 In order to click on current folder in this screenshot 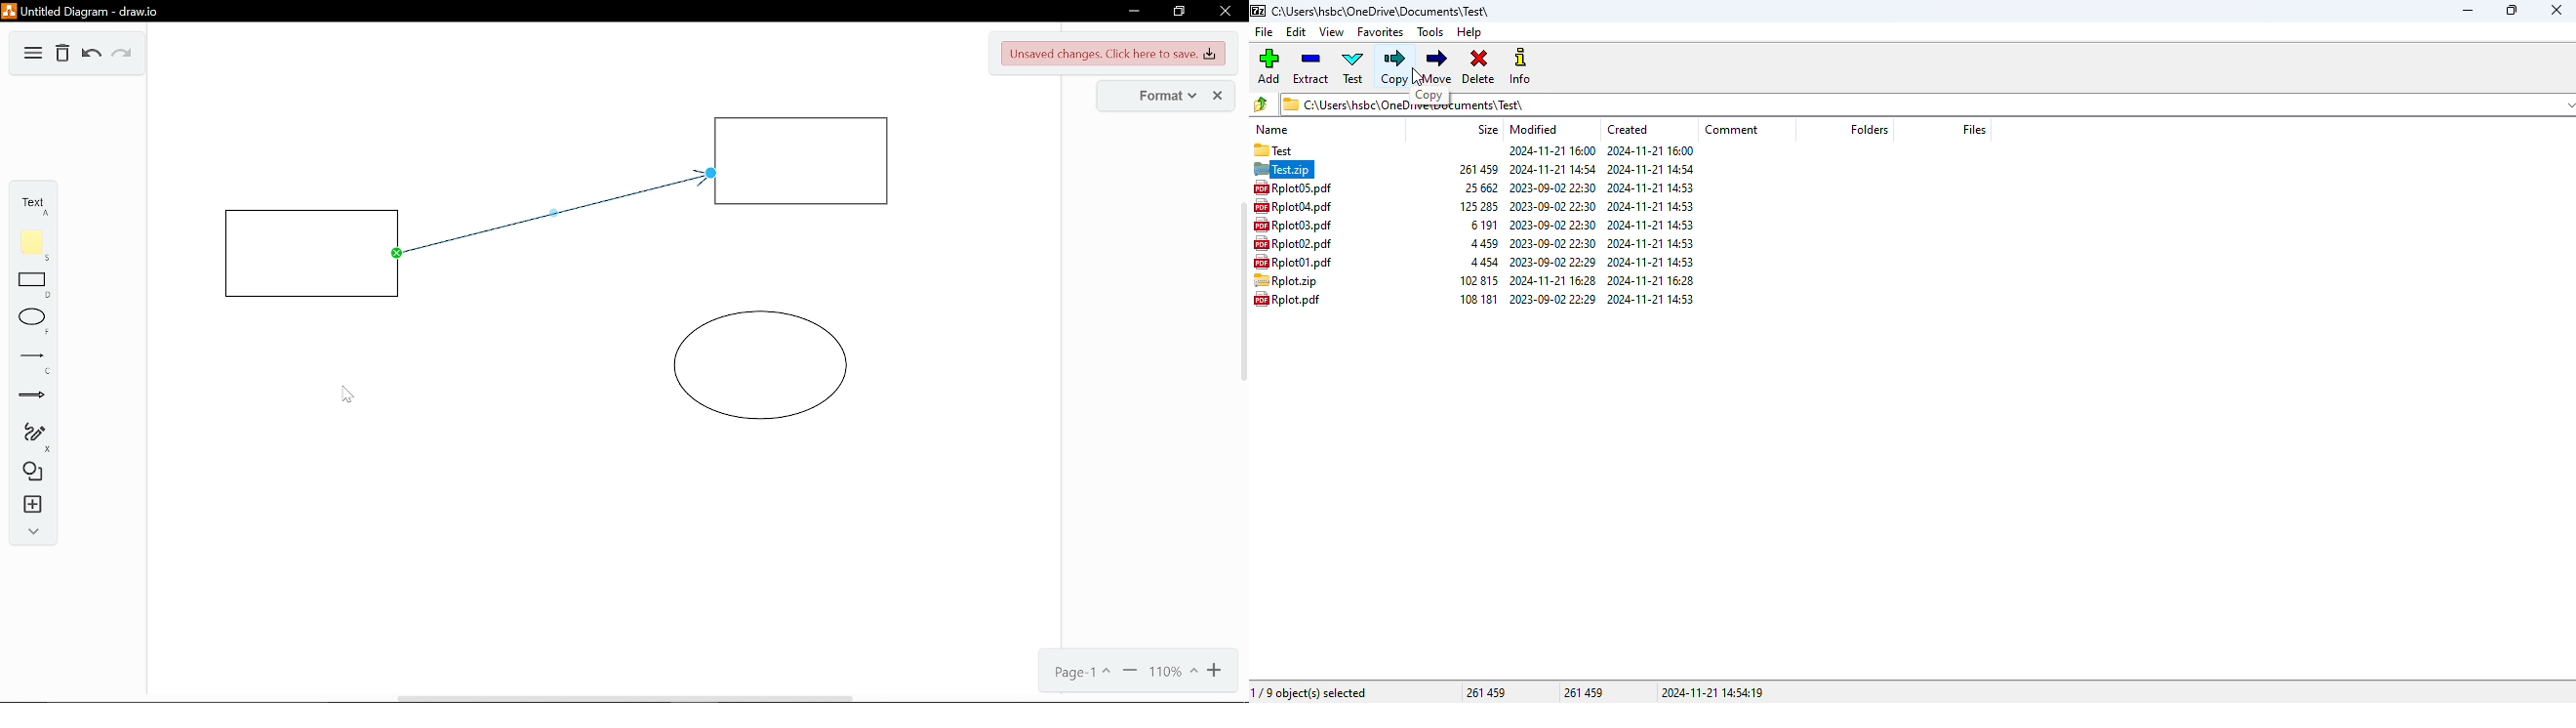, I will do `click(1926, 112)`.